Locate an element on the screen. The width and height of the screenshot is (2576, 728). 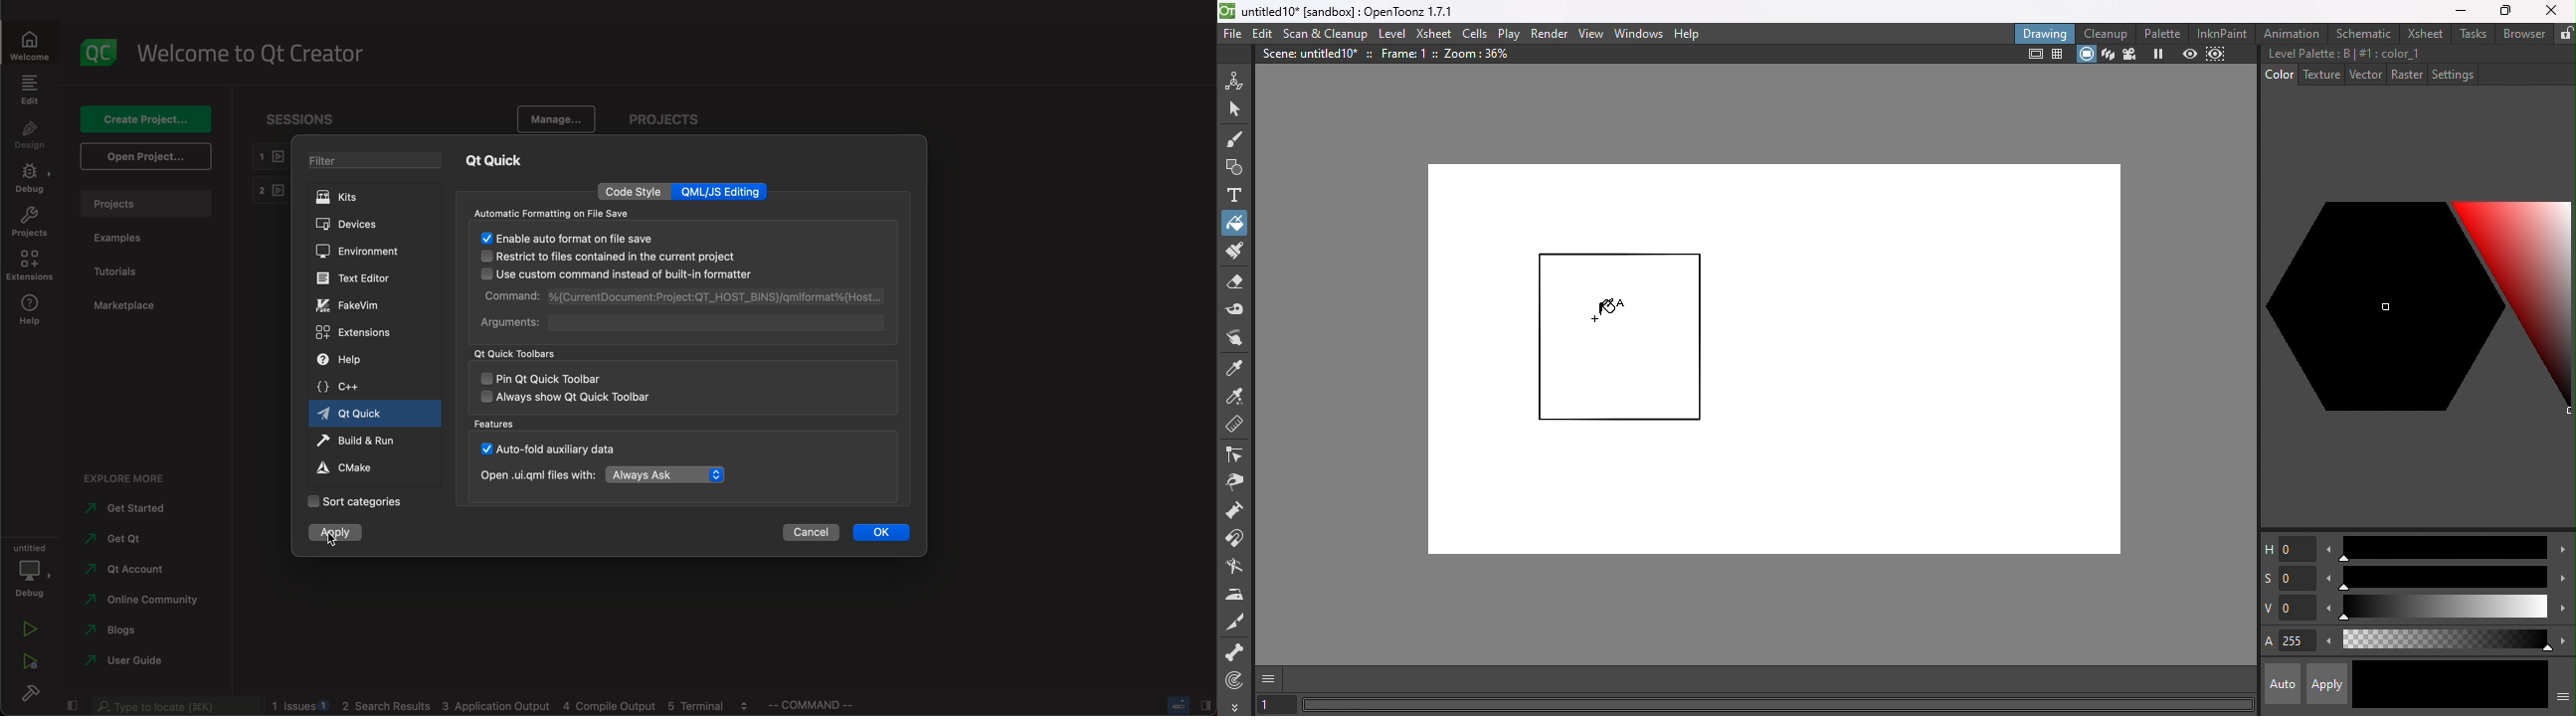
code style is located at coordinates (634, 192).